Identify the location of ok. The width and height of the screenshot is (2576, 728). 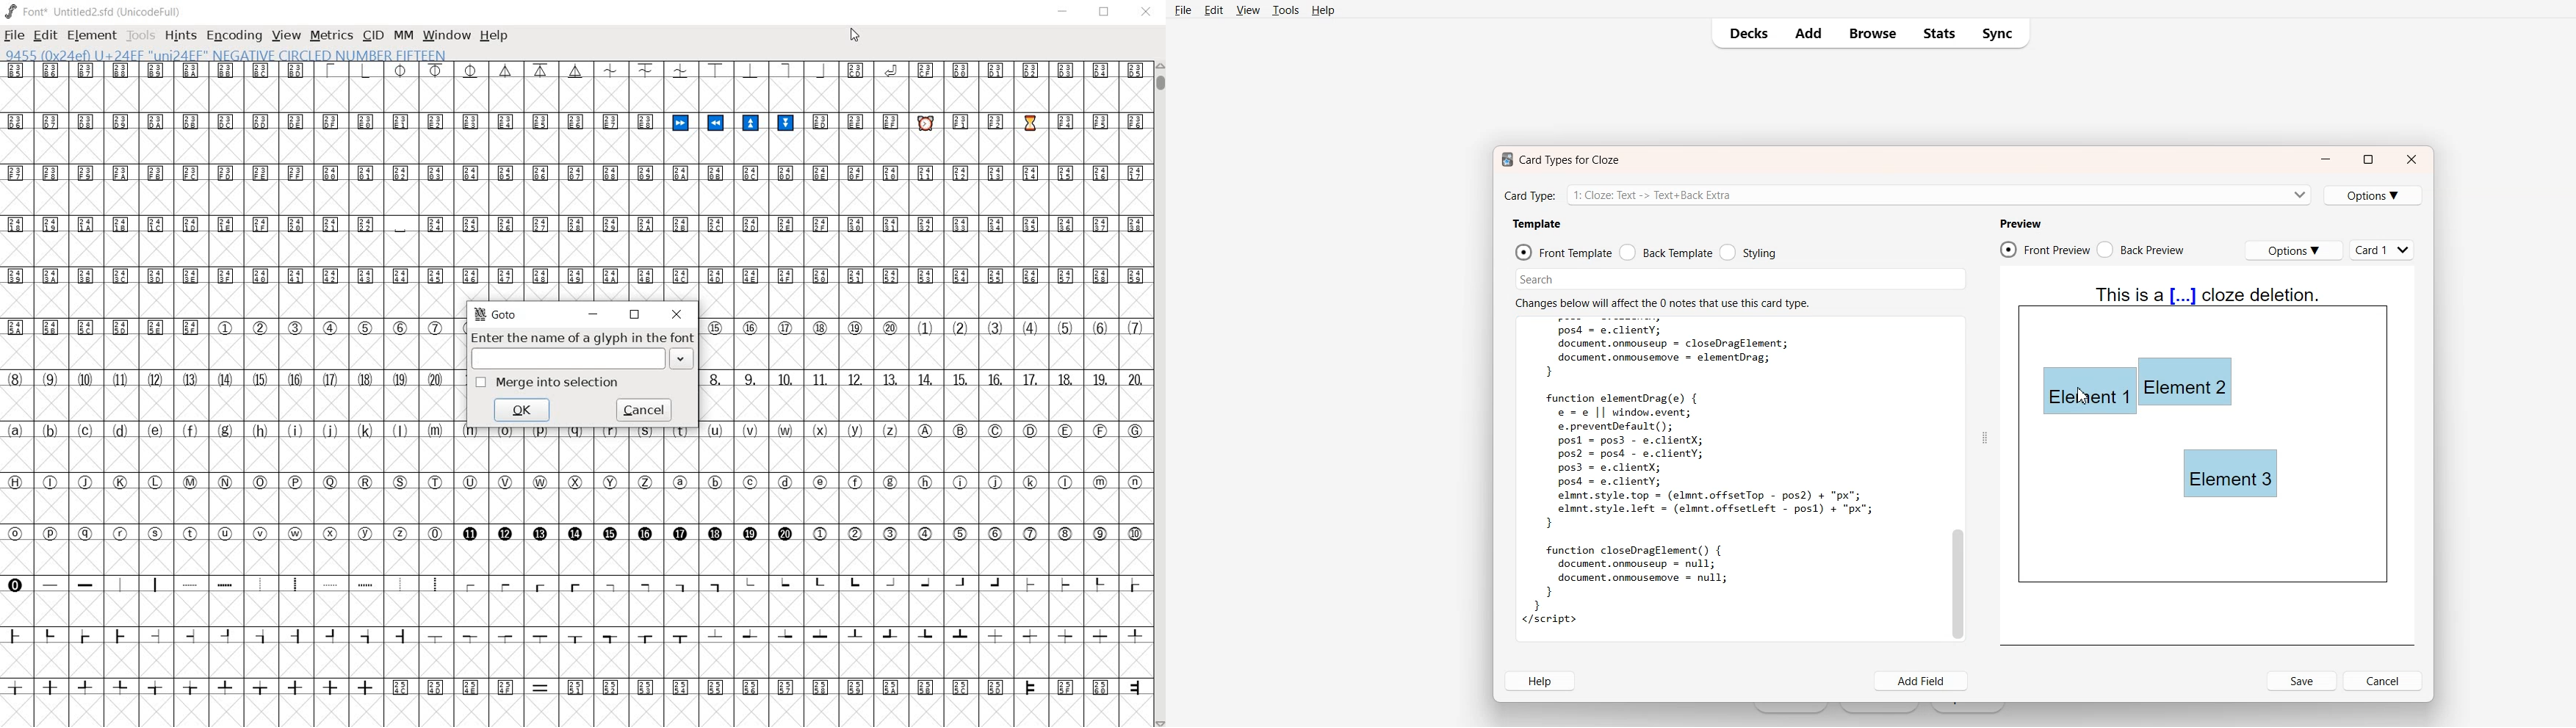
(522, 408).